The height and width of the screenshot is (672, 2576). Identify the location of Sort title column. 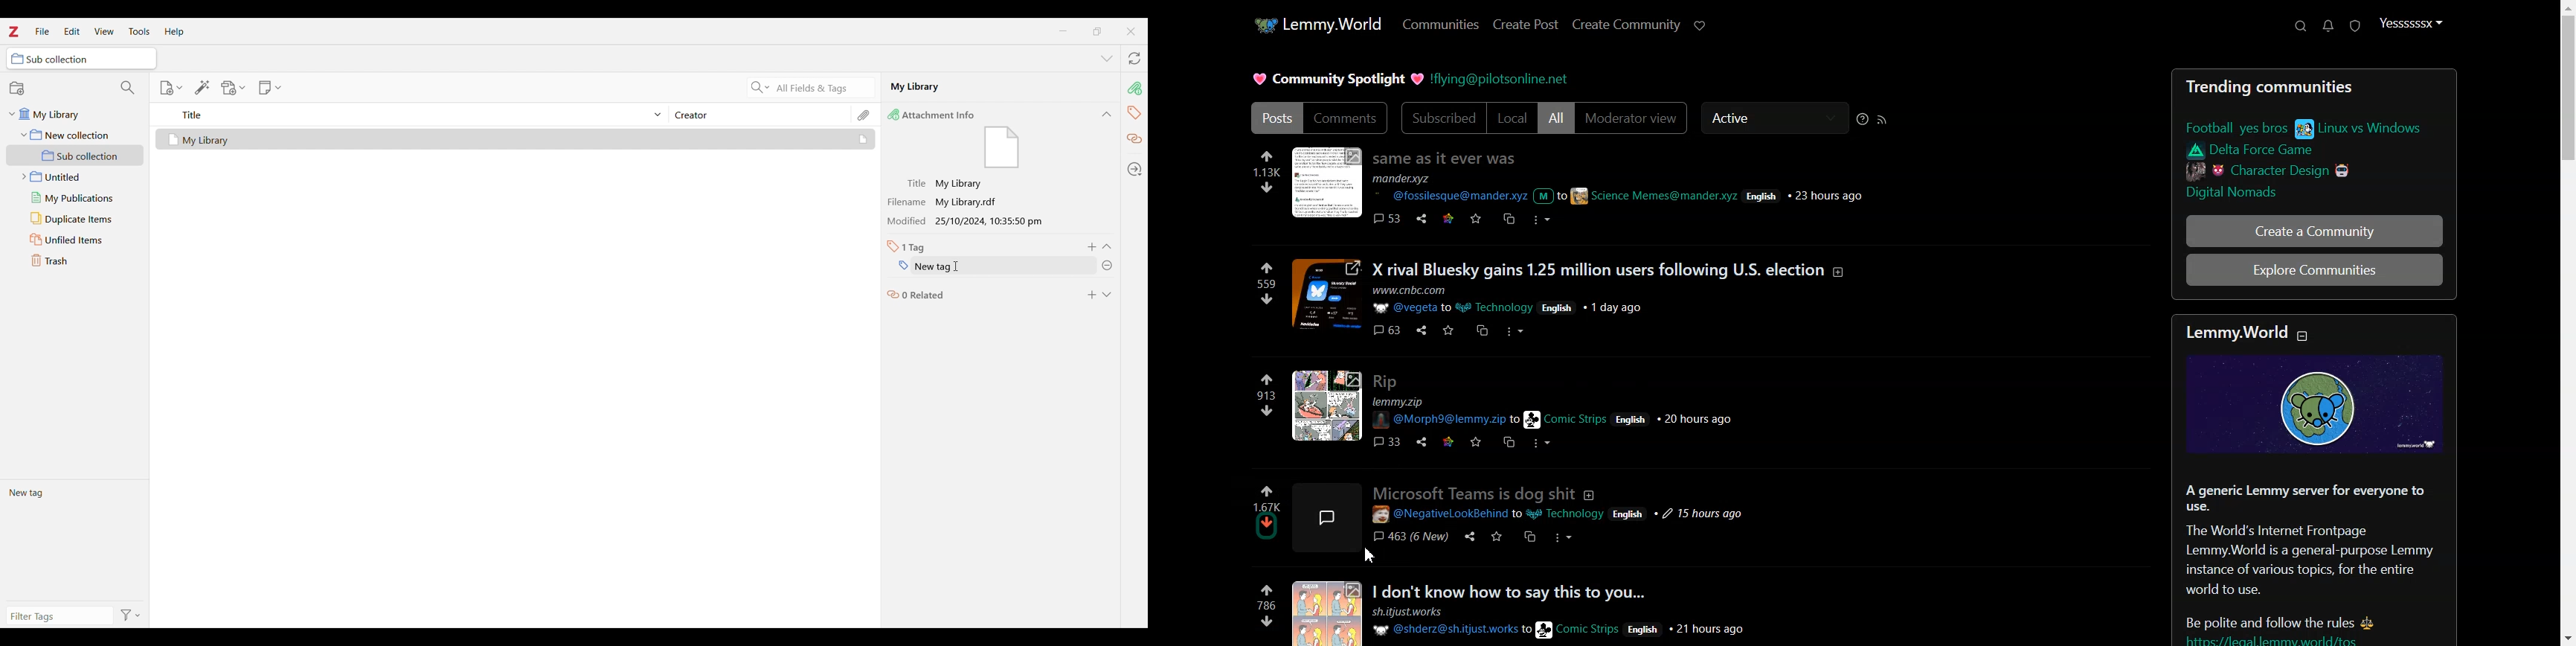
(416, 114).